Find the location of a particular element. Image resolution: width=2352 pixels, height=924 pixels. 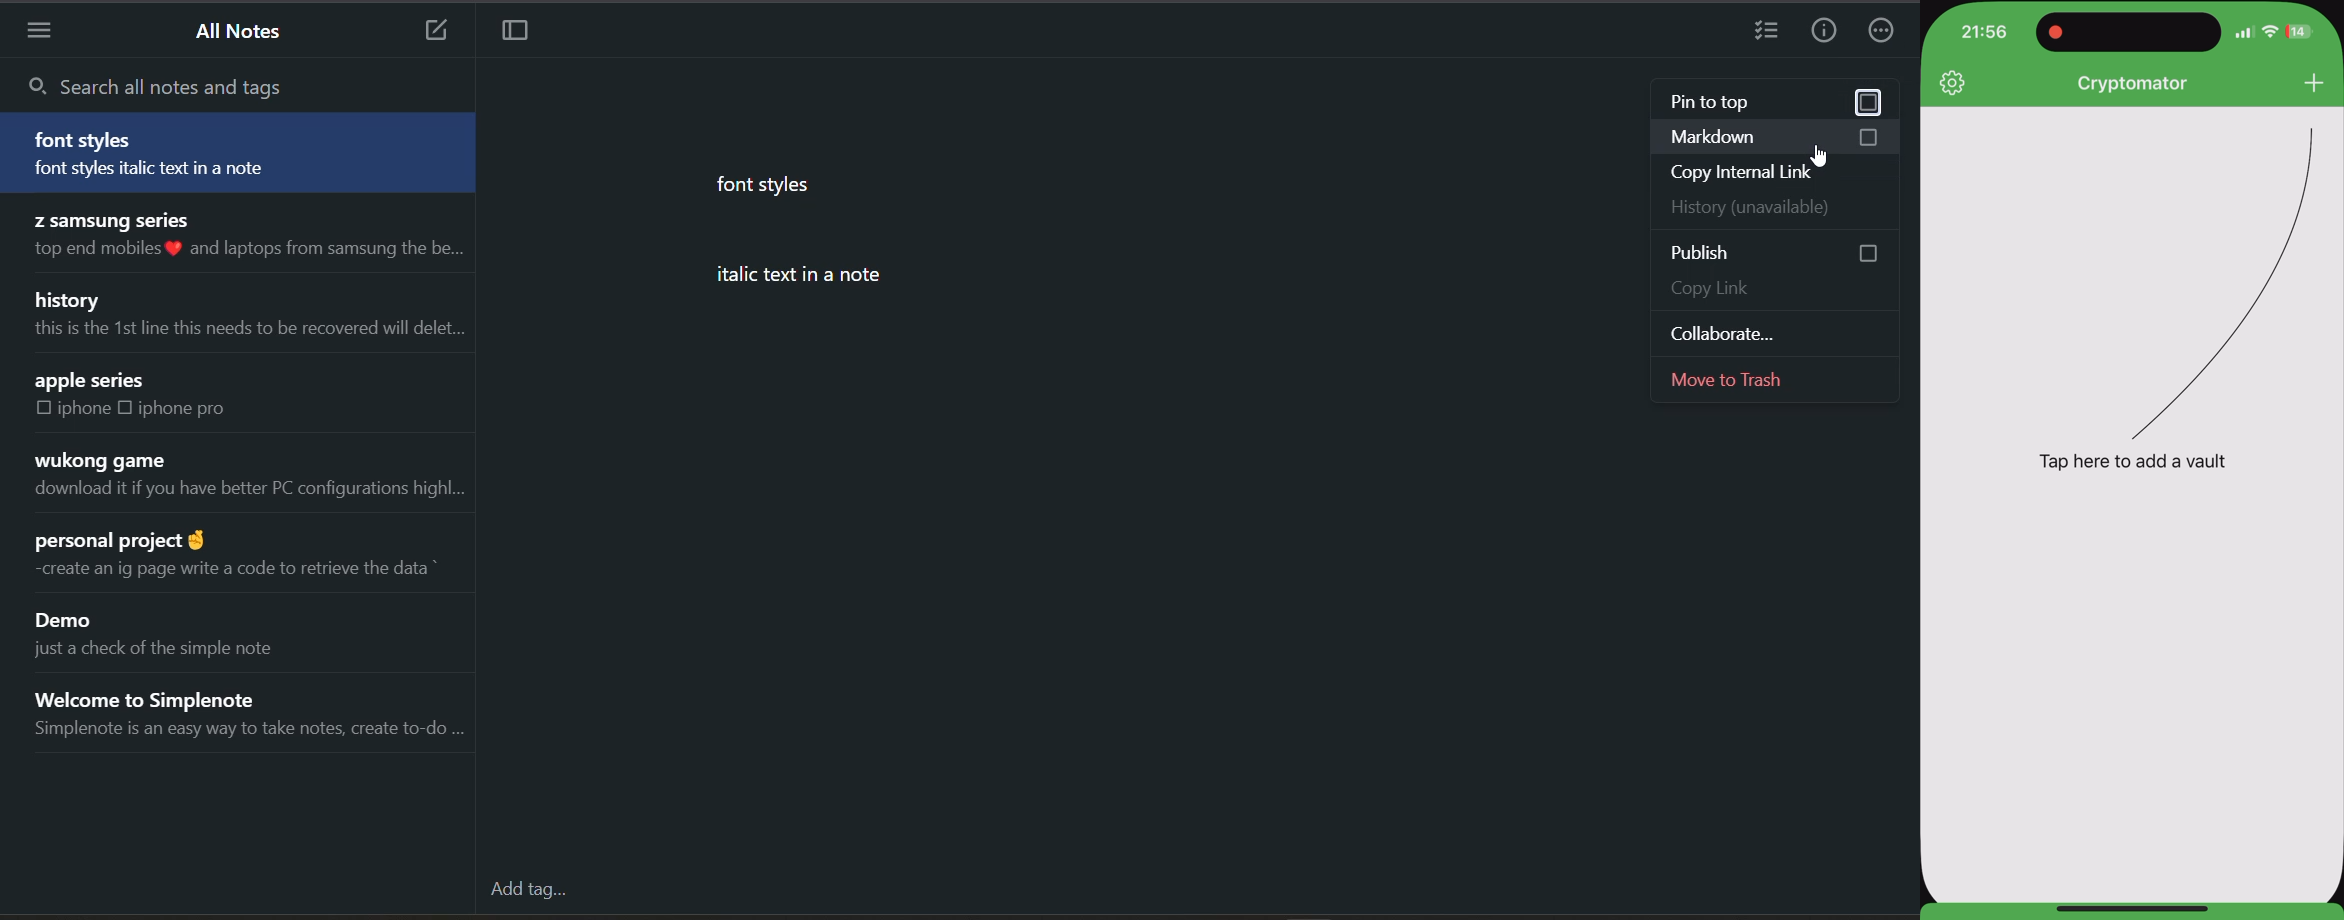

note title and preview is located at coordinates (239, 152).